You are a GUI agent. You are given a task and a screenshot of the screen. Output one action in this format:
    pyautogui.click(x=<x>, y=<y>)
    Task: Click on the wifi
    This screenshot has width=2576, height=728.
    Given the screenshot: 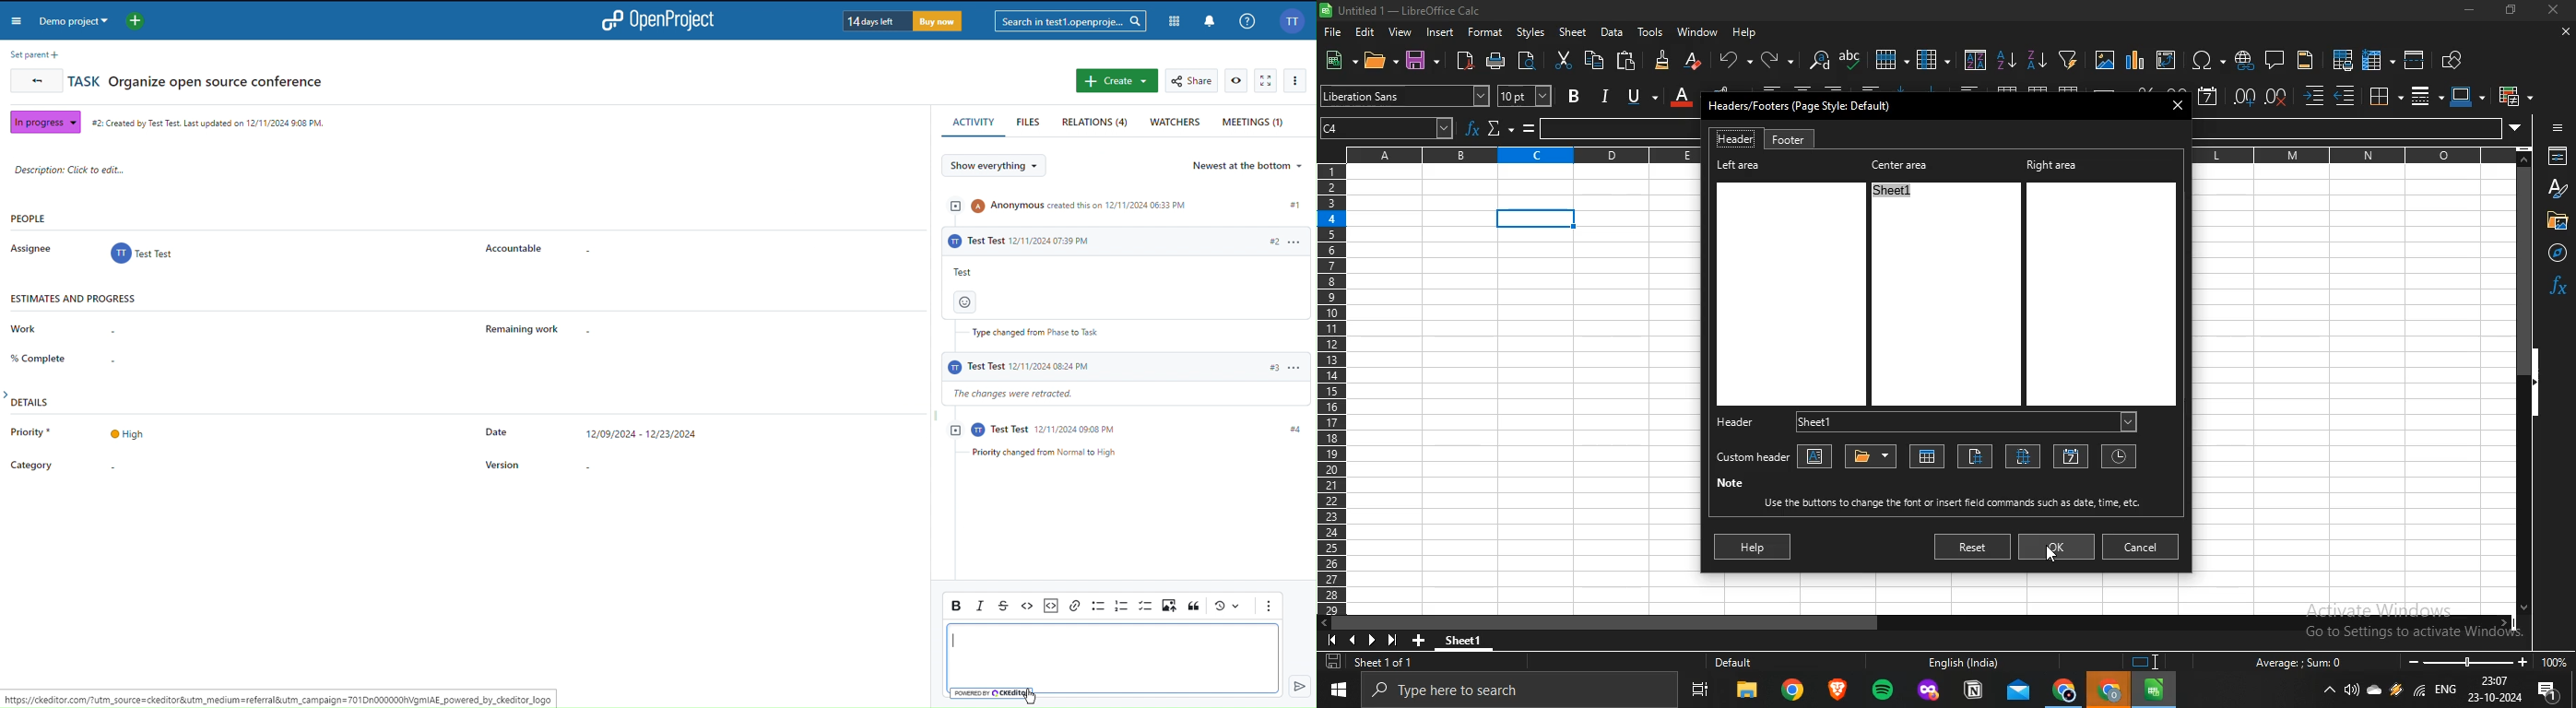 What is the action you would take?
    pyautogui.click(x=2419, y=694)
    